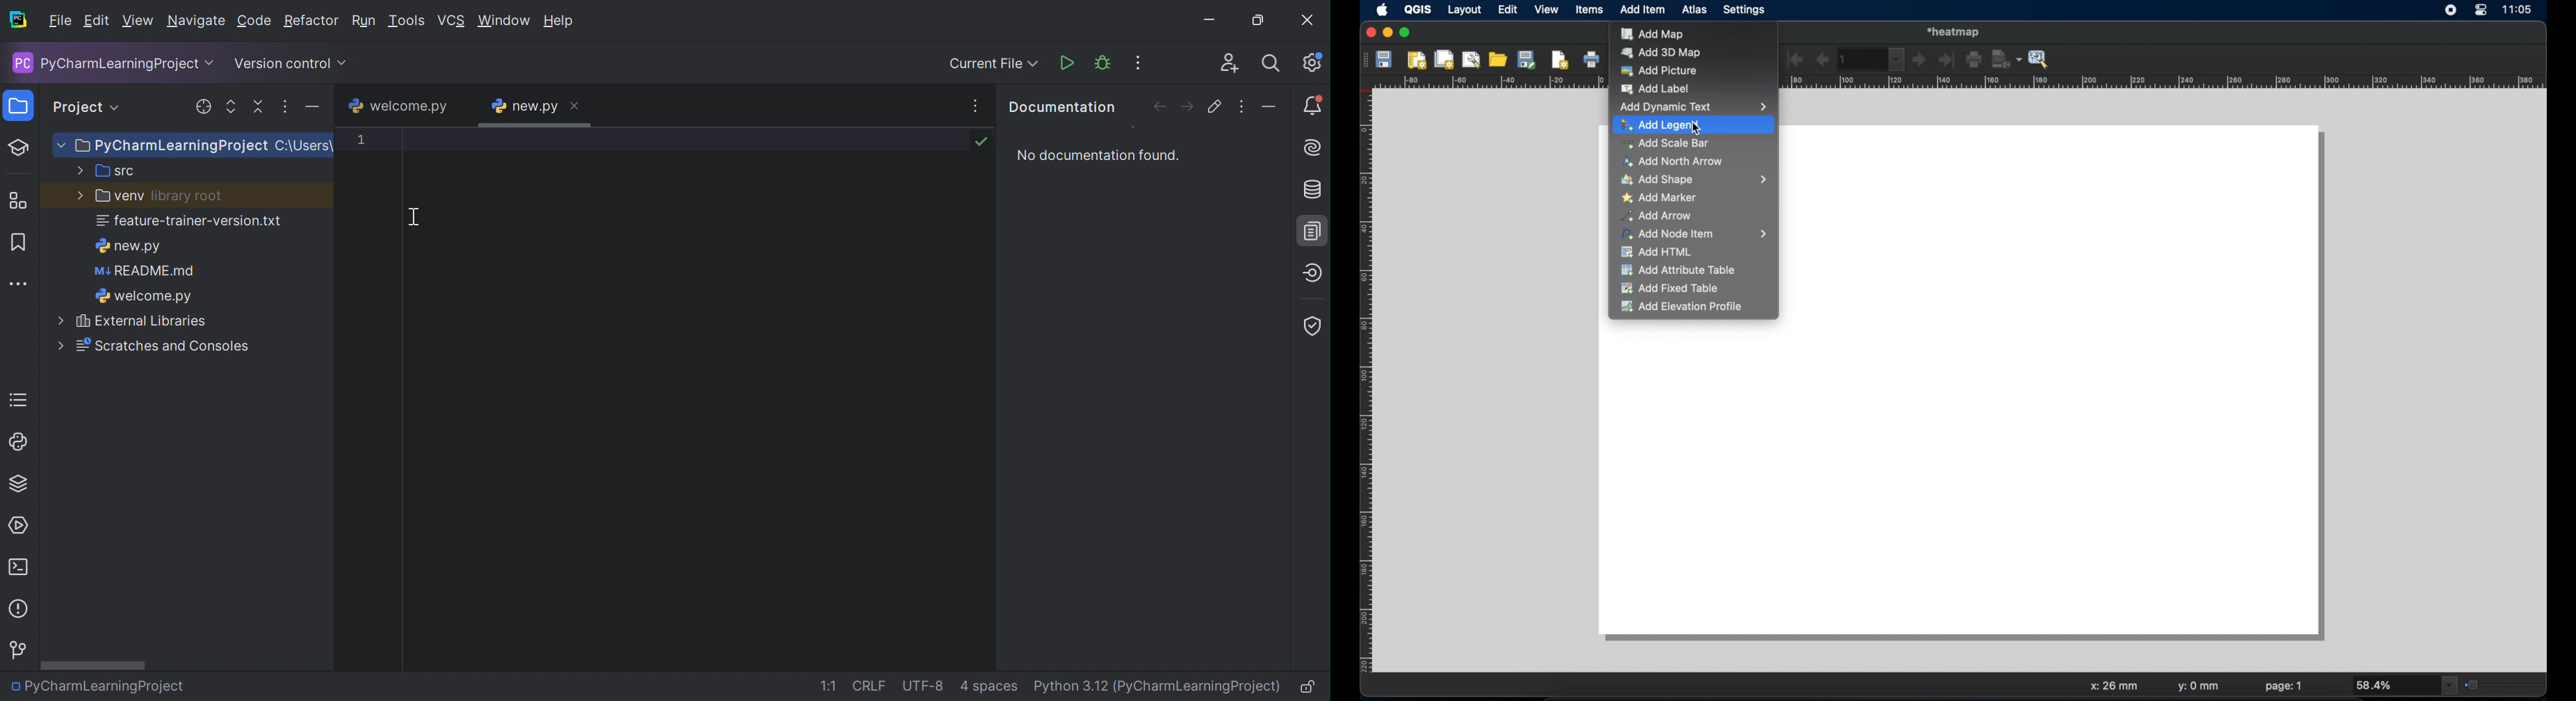 The image size is (2576, 728). Describe the element at coordinates (1136, 63) in the screenshot. I see `More Actions` at that location.